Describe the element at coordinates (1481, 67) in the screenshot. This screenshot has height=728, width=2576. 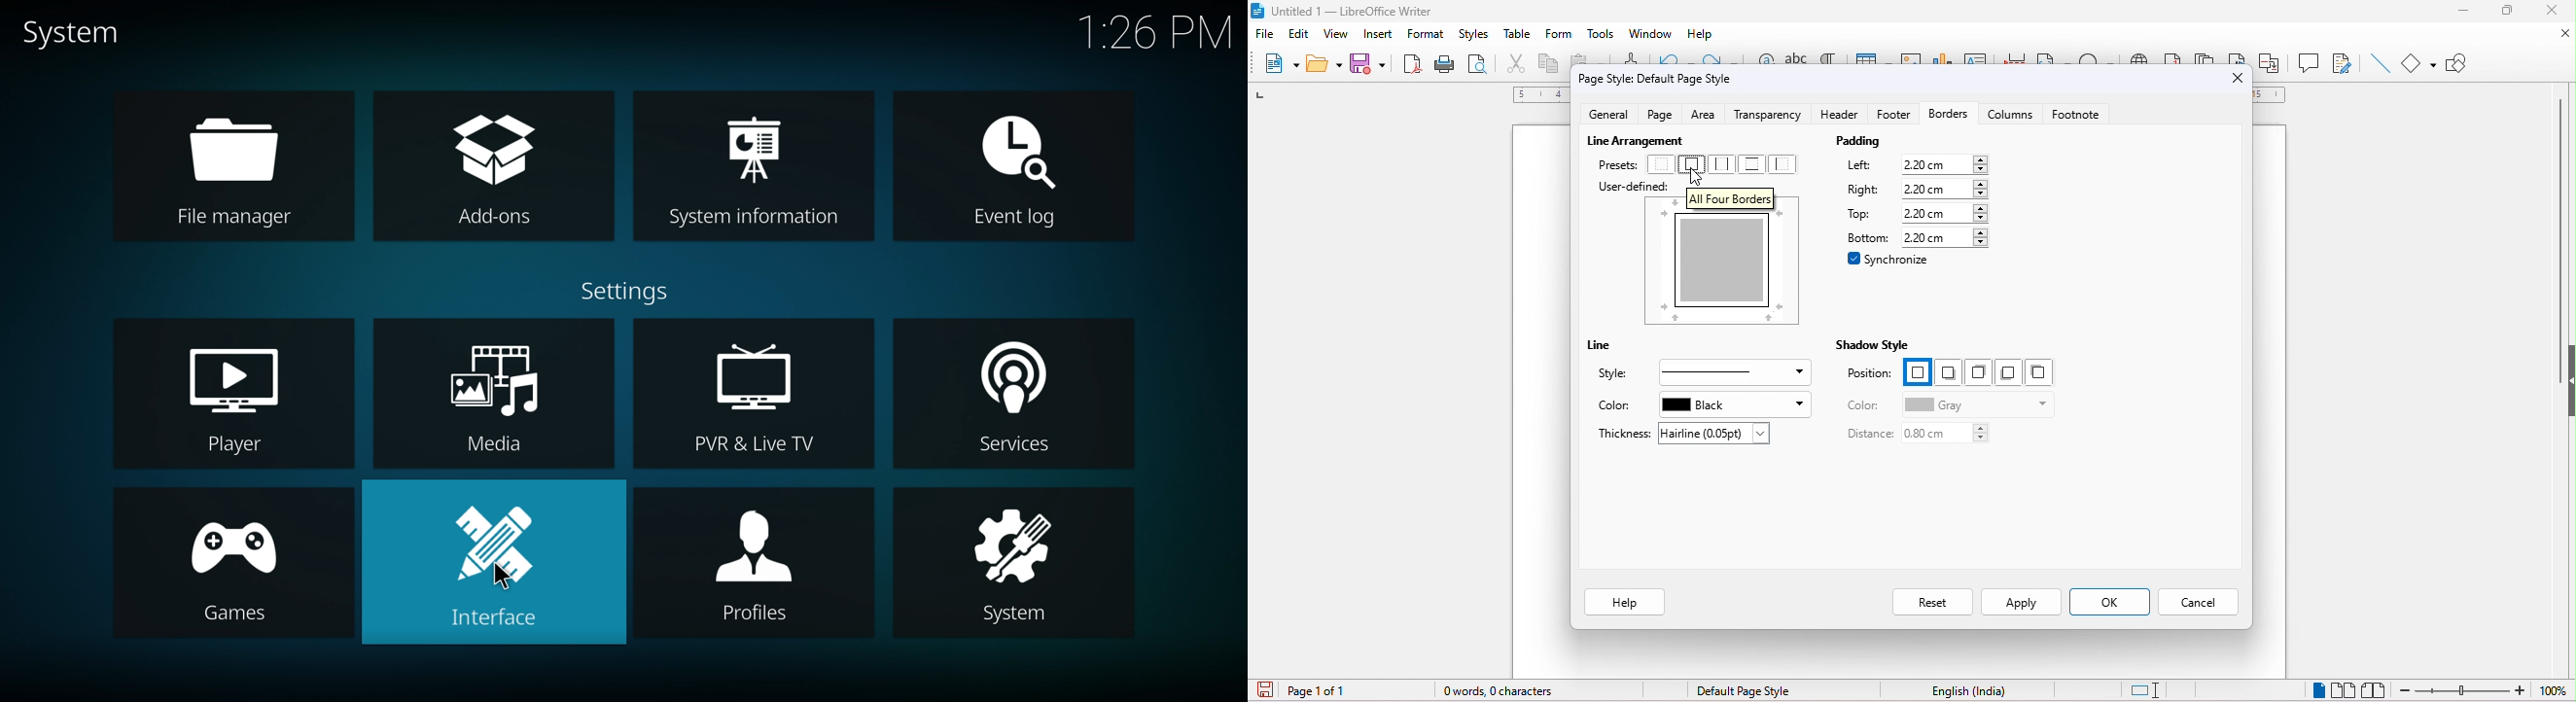
I see `print preview` at that location.